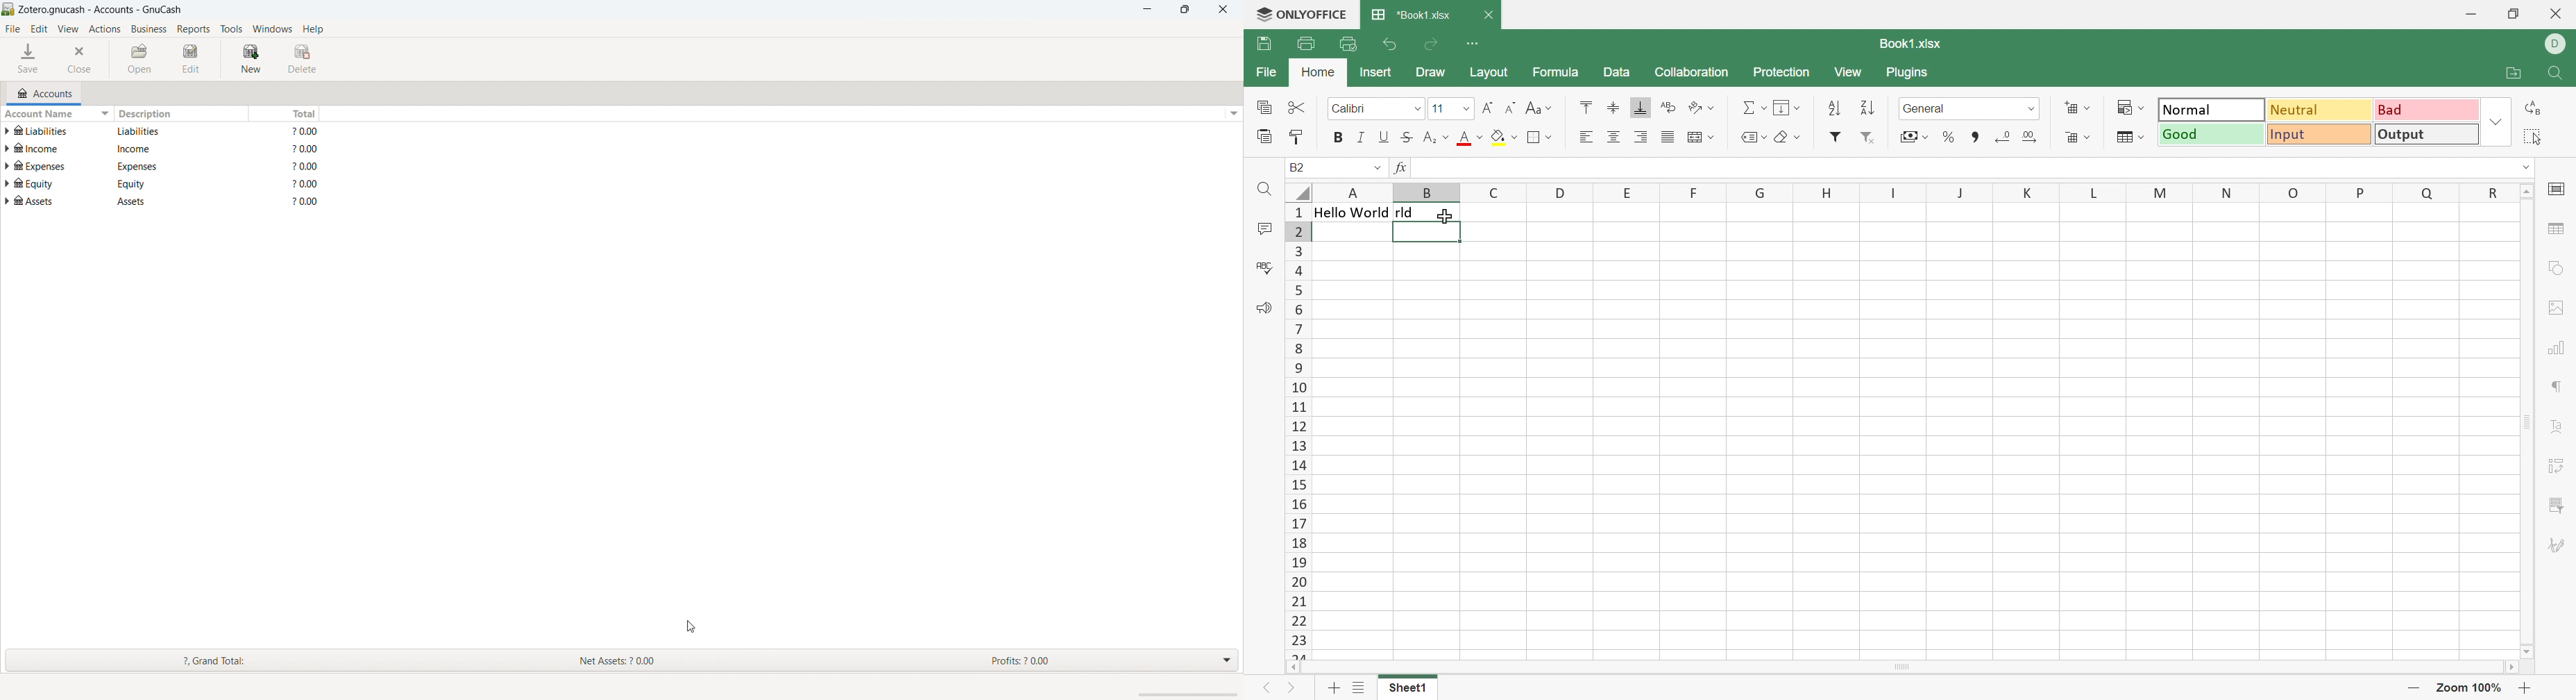 The height and width of the screenshot is (700, 2576). I want to click on open, so click(142, 59).